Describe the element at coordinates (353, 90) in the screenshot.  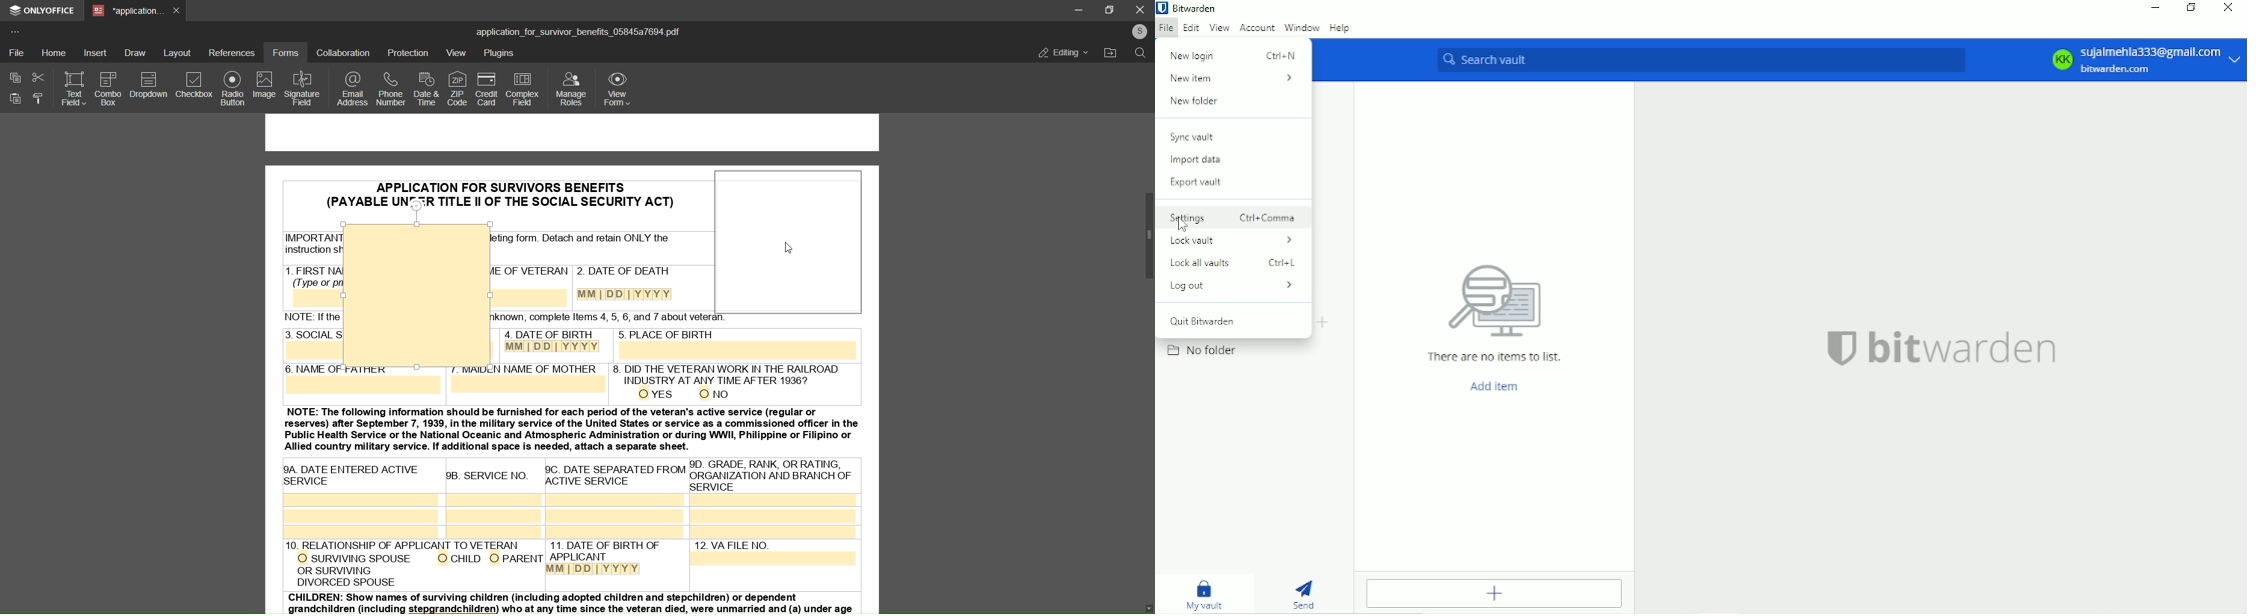
I see `email address` at that location.